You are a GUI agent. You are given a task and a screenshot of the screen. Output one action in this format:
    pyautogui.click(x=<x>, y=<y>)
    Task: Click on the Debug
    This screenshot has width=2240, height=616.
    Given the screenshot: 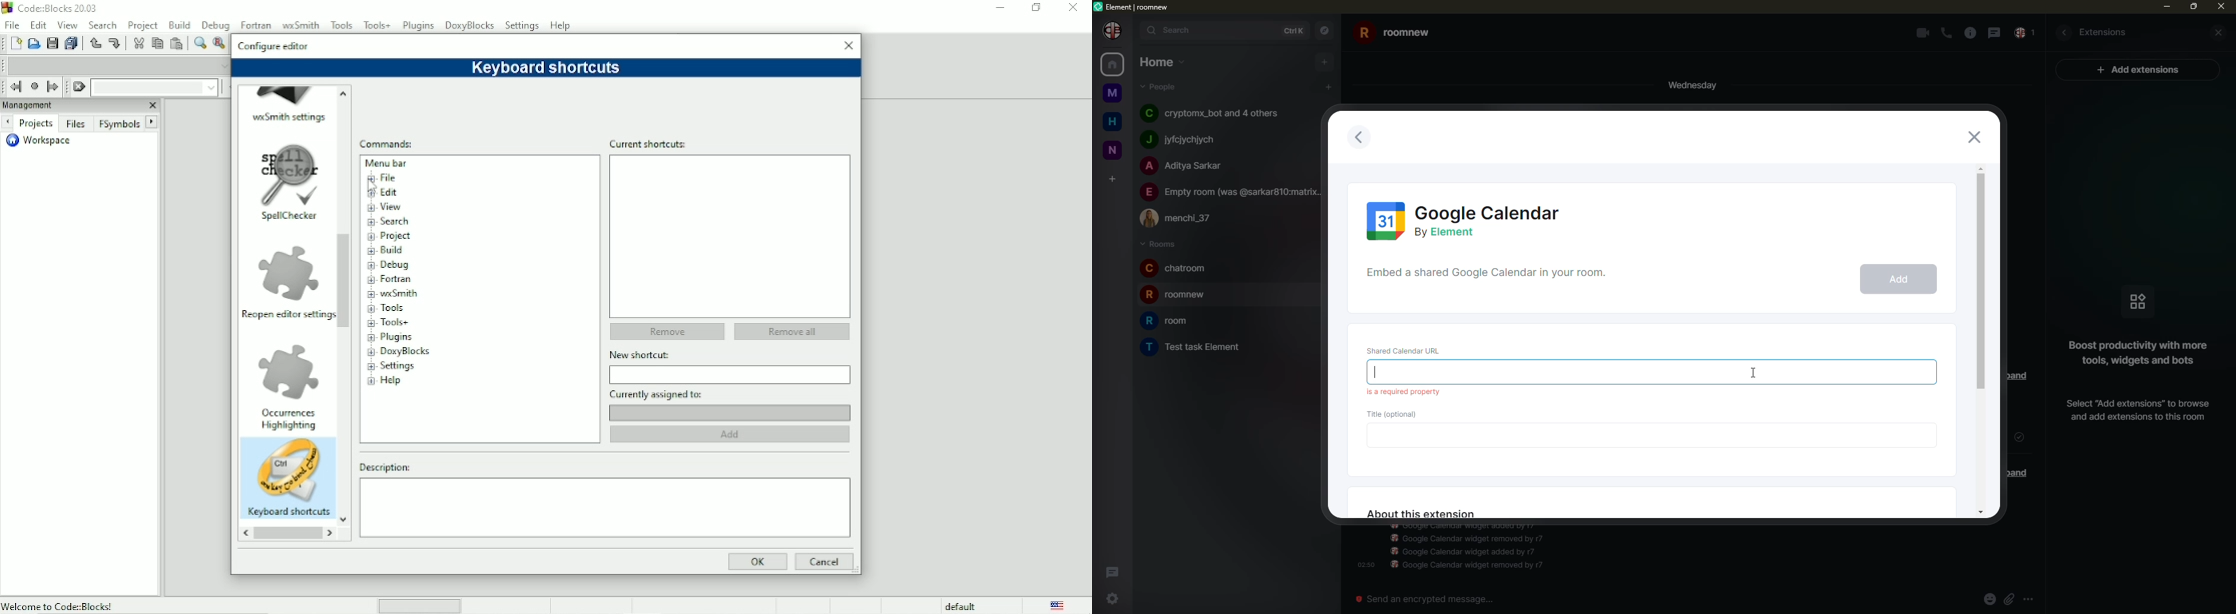 What is the action you would take?
    pyautogui.click(x=214, y=24)
    